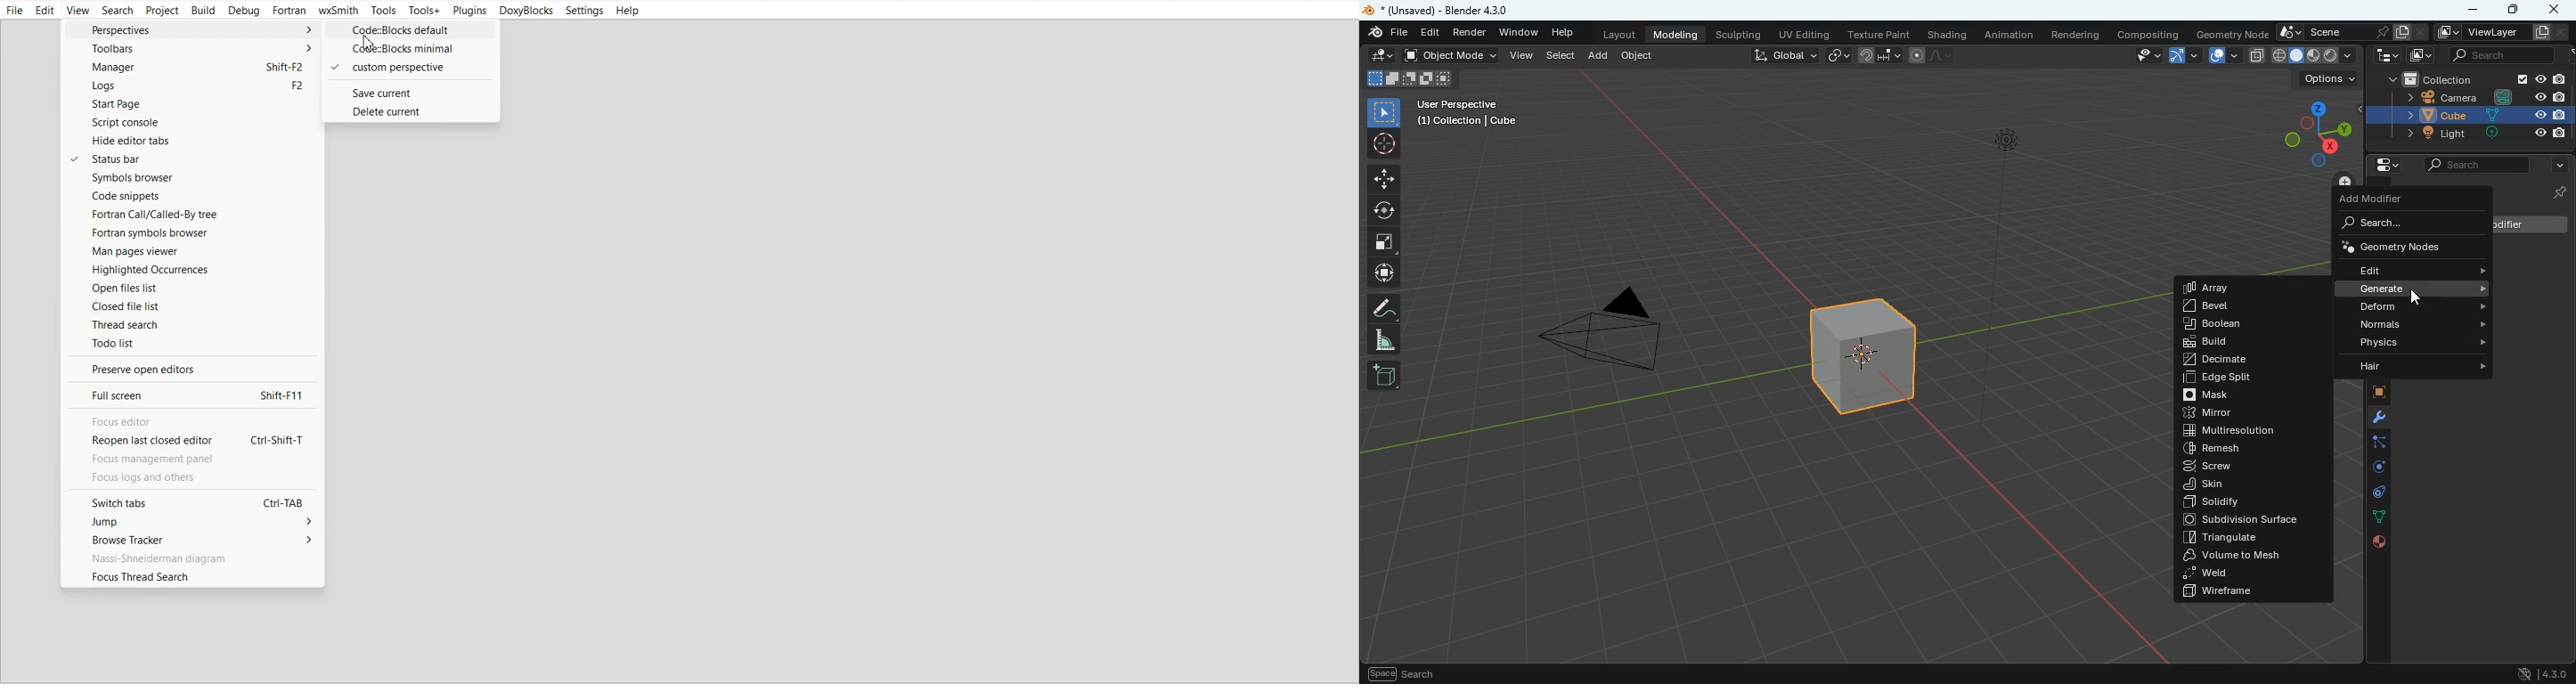 Image resolution: width=2576 pixels, height=700 pixels. What do you see at coordinates (1385, 340) in the screenshot?
I see `angle` at bounding box center [1385, 340].